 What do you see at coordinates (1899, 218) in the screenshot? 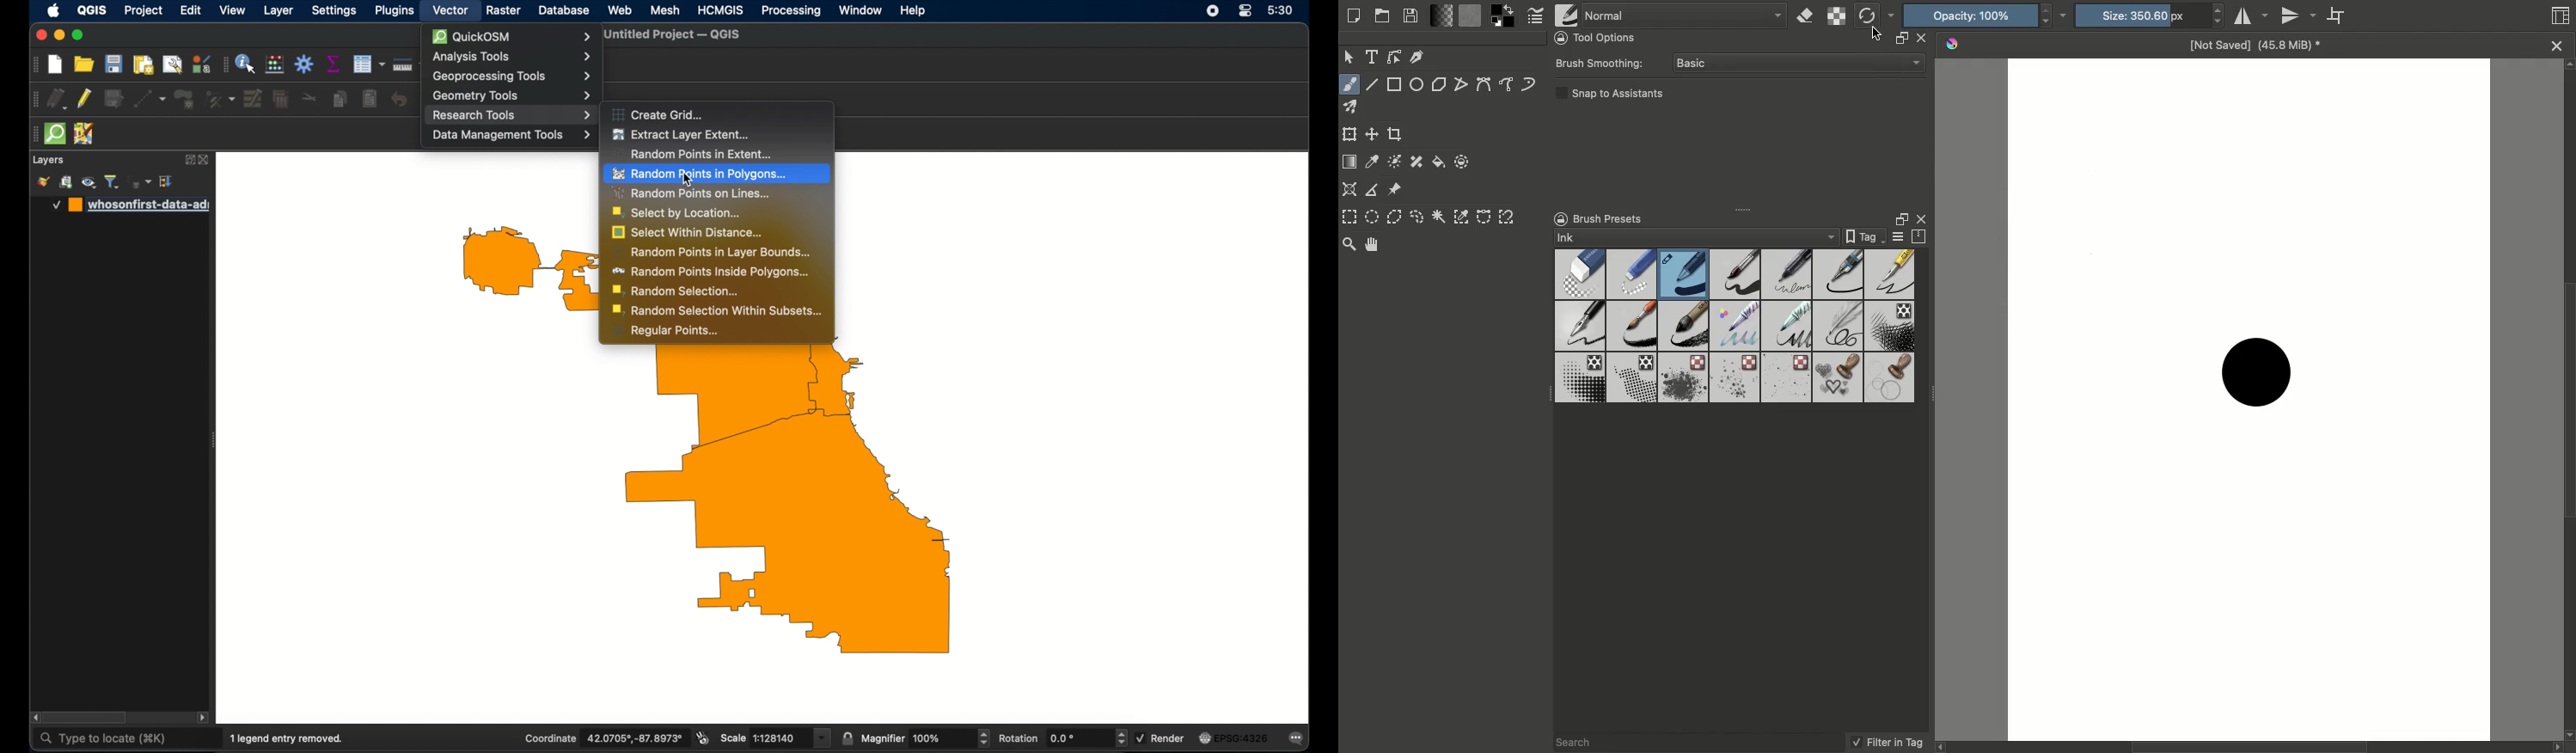
I see `Float docker` at bounding box center [1899, 218].